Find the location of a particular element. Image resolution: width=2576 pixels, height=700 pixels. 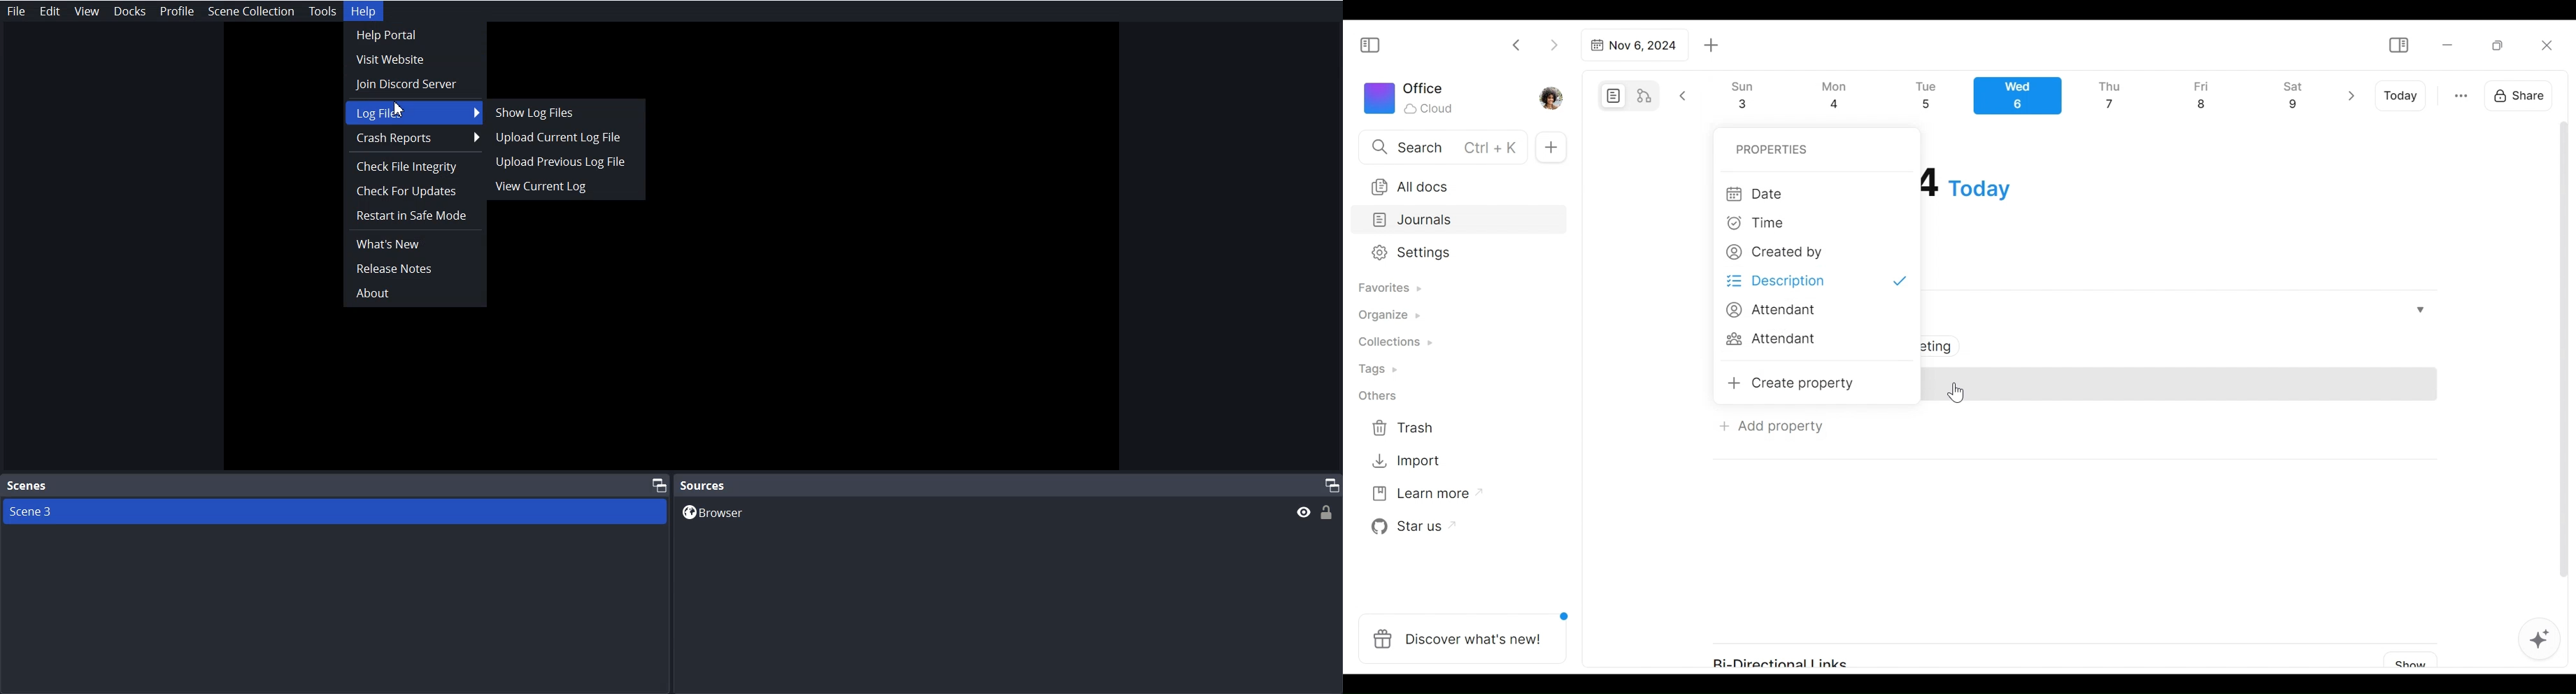

Join Discord Server is located at coordinates (415, 83).